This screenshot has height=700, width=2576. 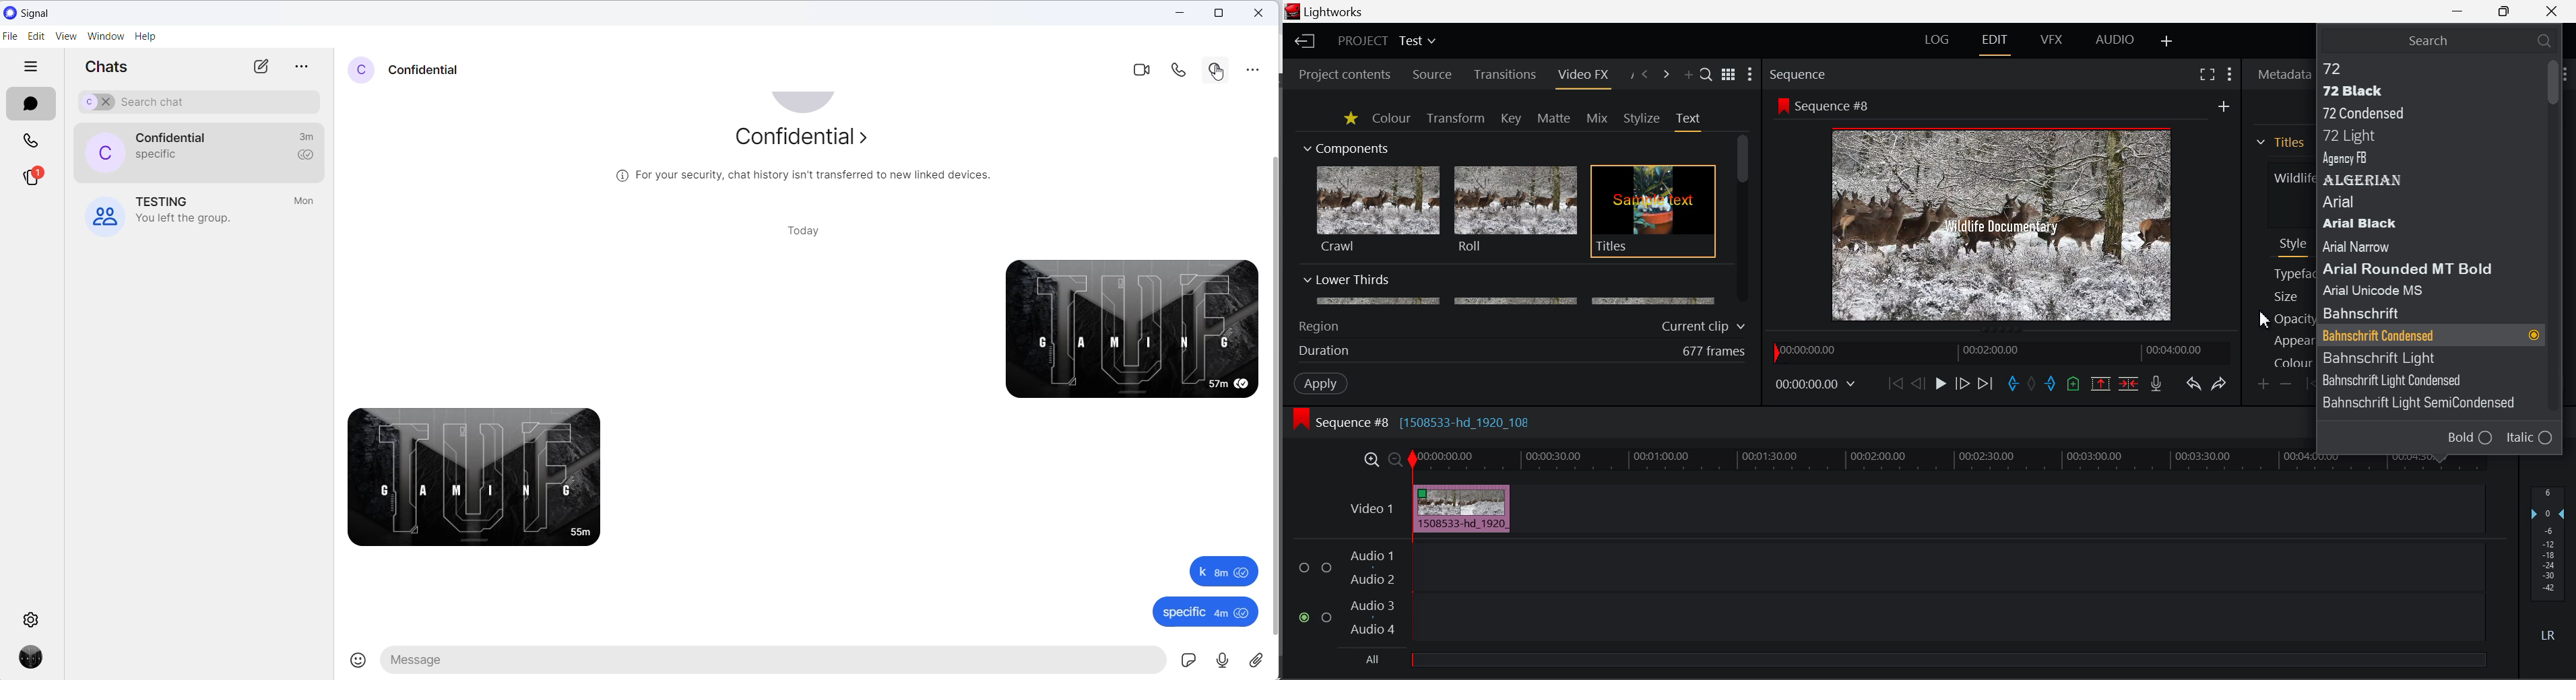 What do you see at coordinates (1962, 384) in the screenshot?
I see `Go Forward` at bounding box center [1962, 384].